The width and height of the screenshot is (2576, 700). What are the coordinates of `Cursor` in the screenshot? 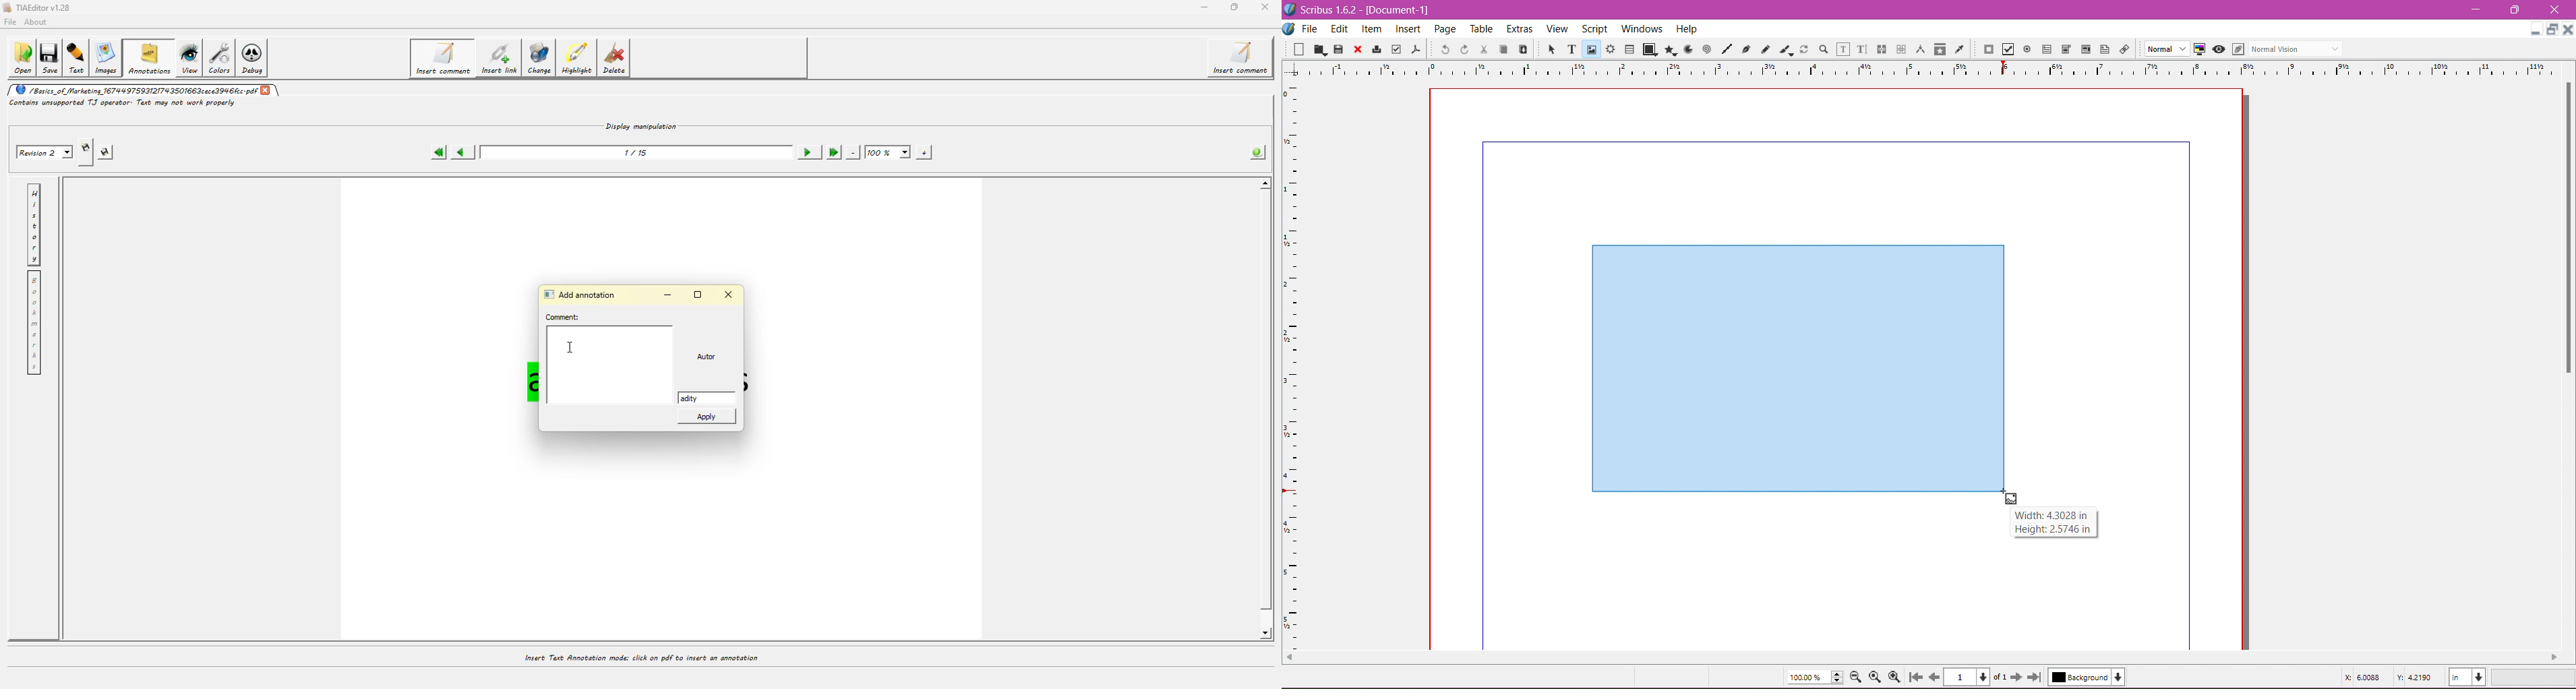 It's located at (2010, 498).